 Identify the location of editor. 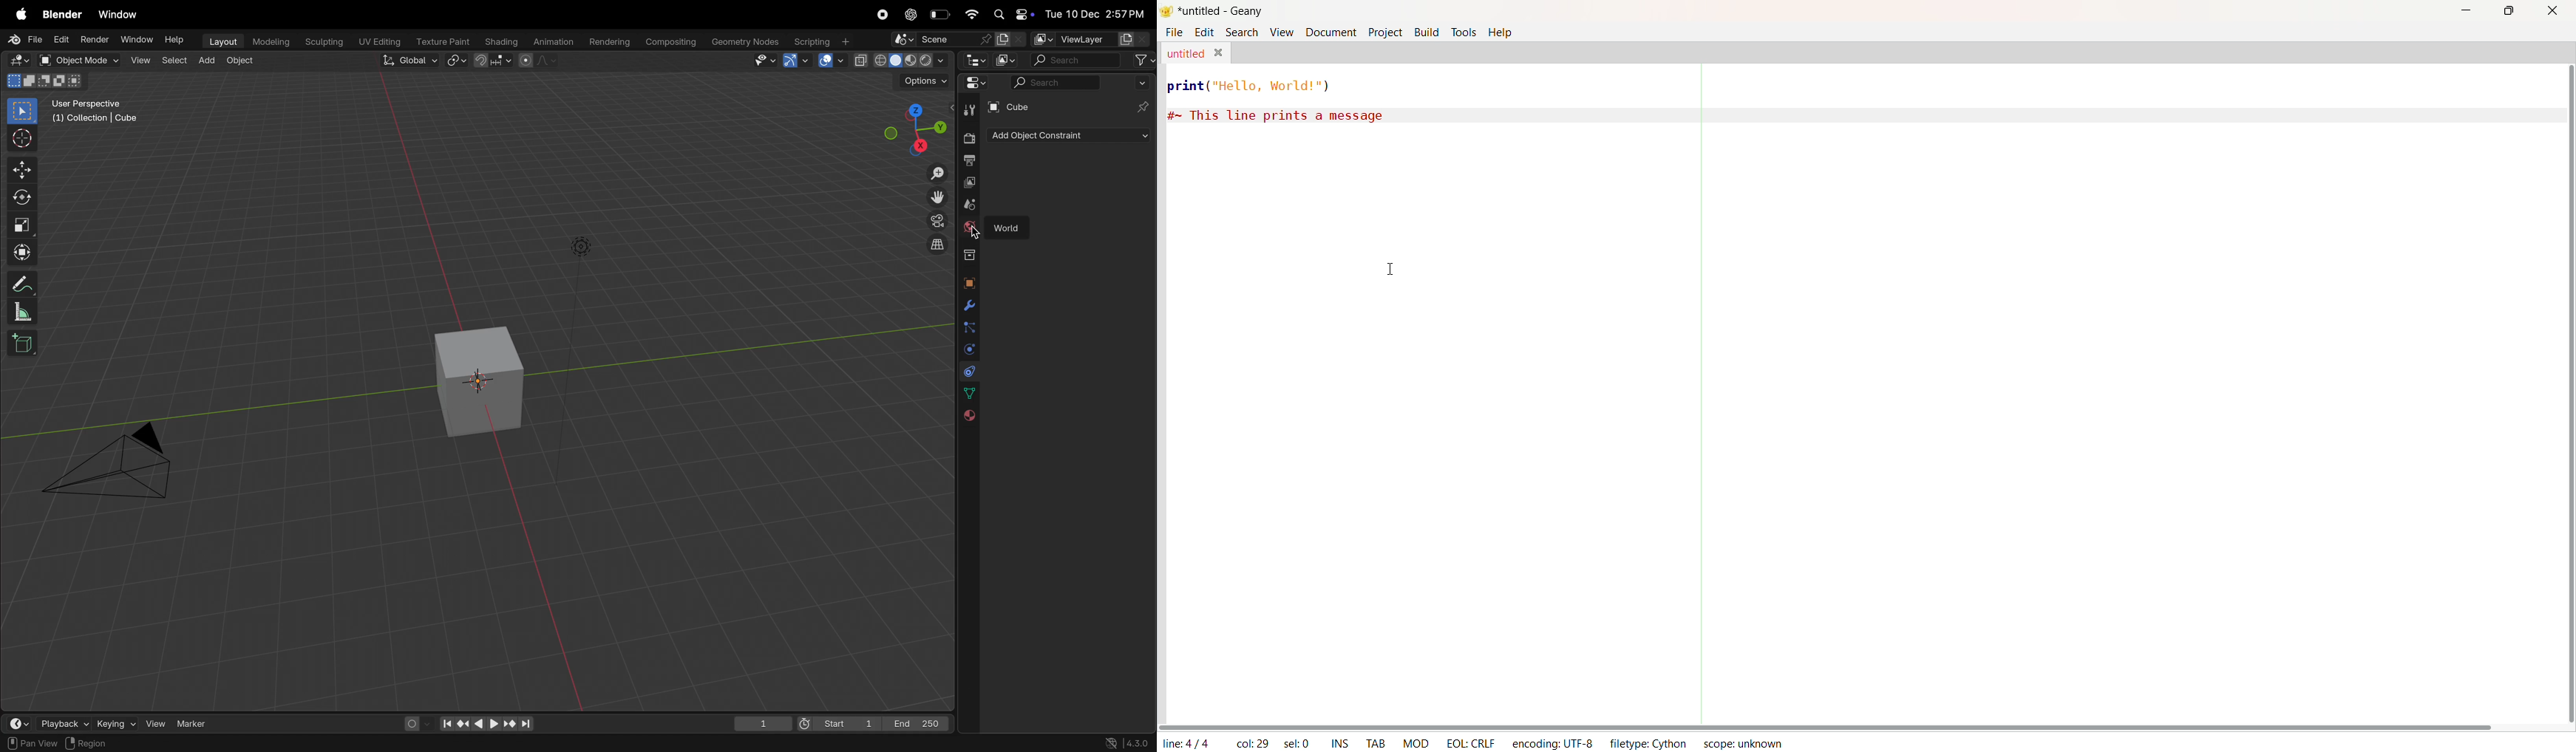
(975, 62).